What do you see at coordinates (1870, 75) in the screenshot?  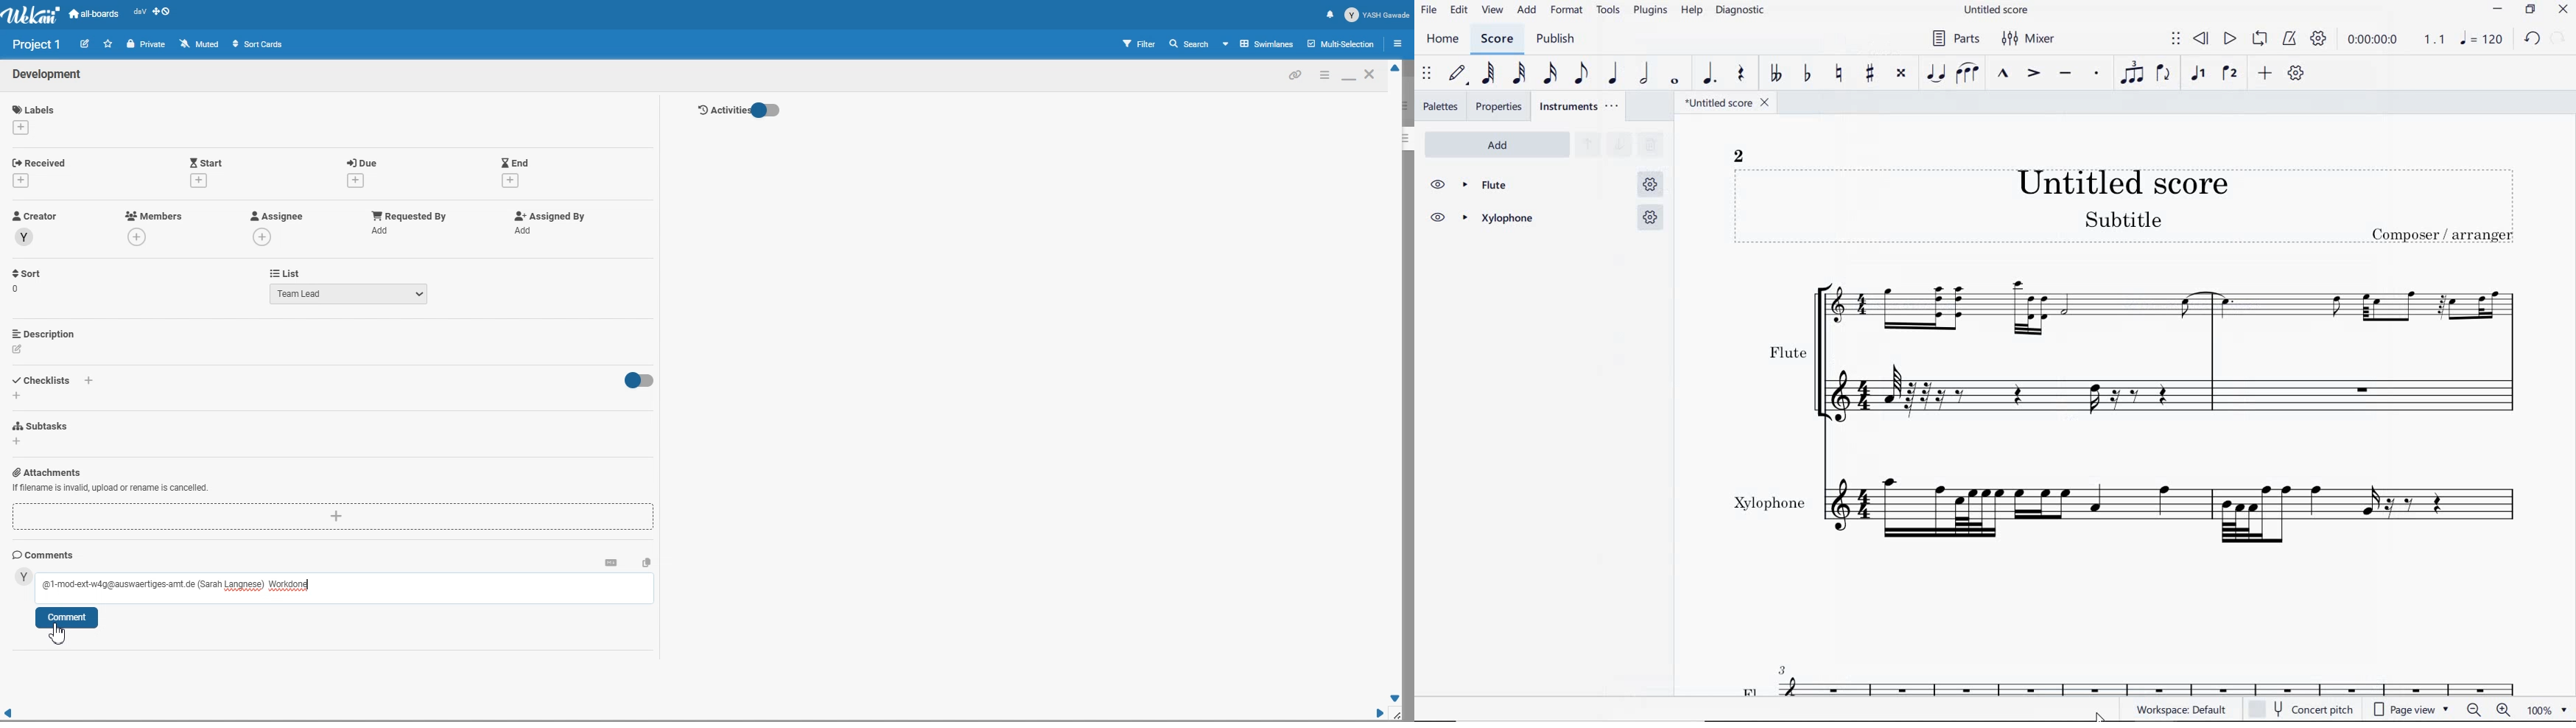 I see `TOGGLE SHARP` at bounding box center [1870, 75].